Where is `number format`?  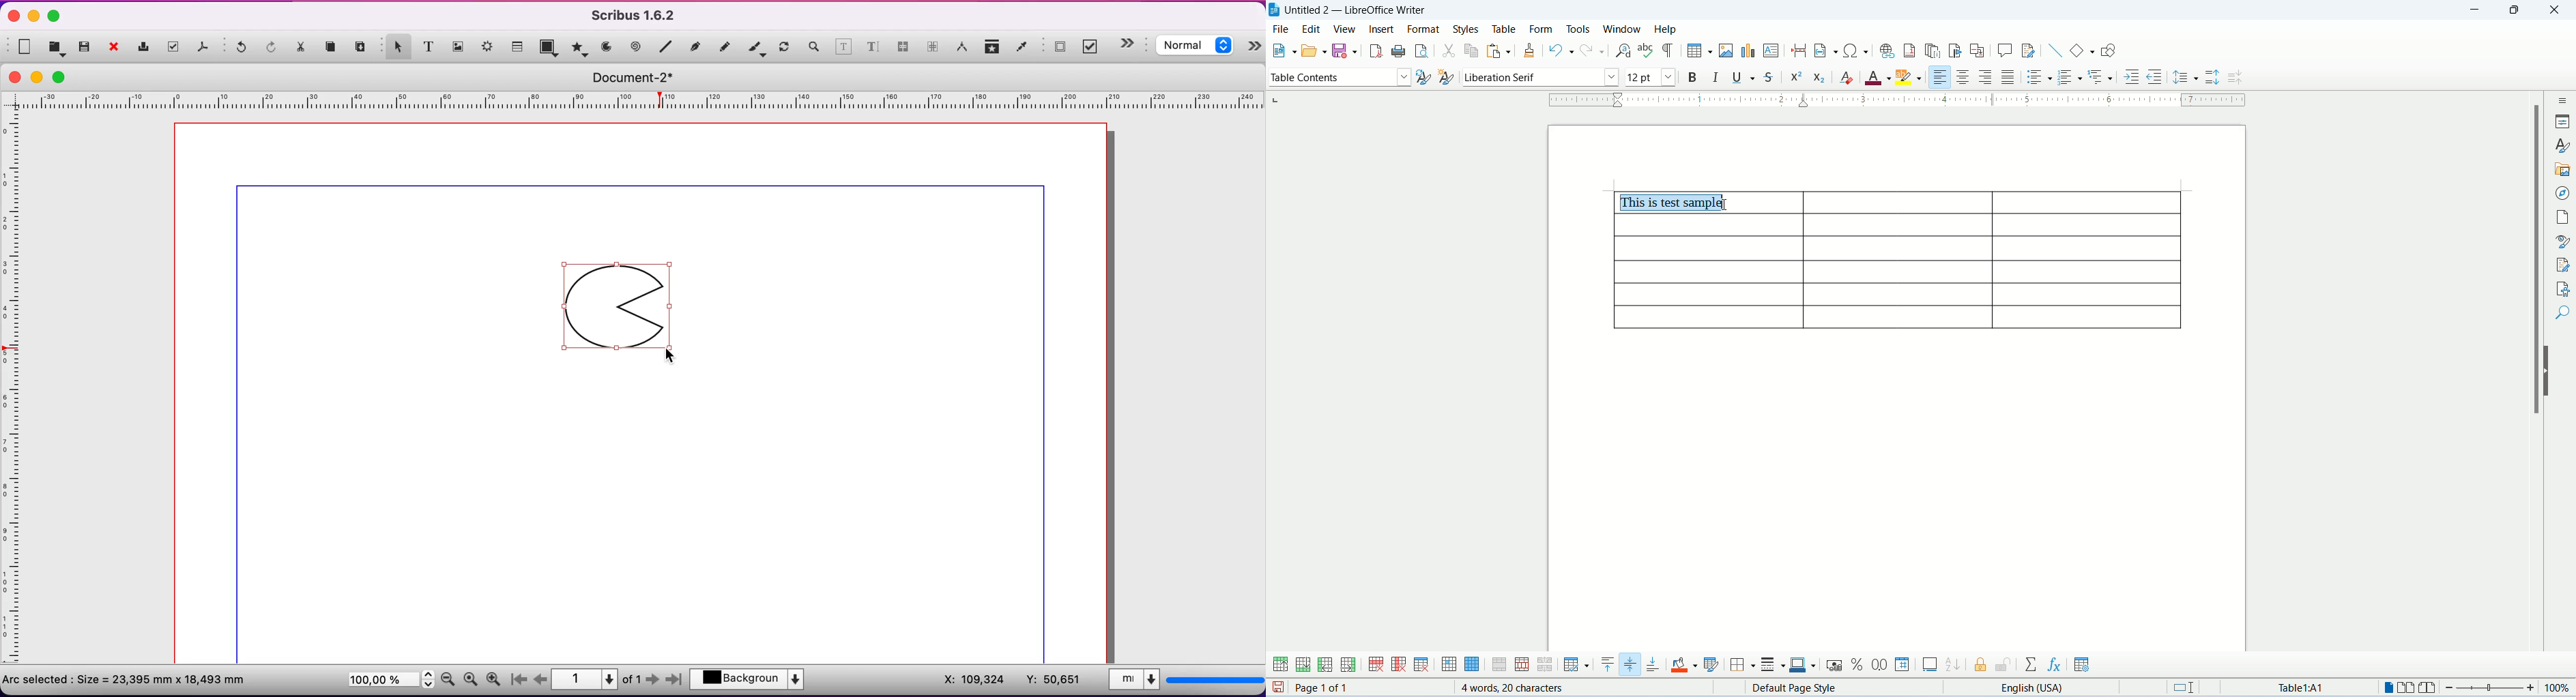
number format is located at coordinates (1904, 665).